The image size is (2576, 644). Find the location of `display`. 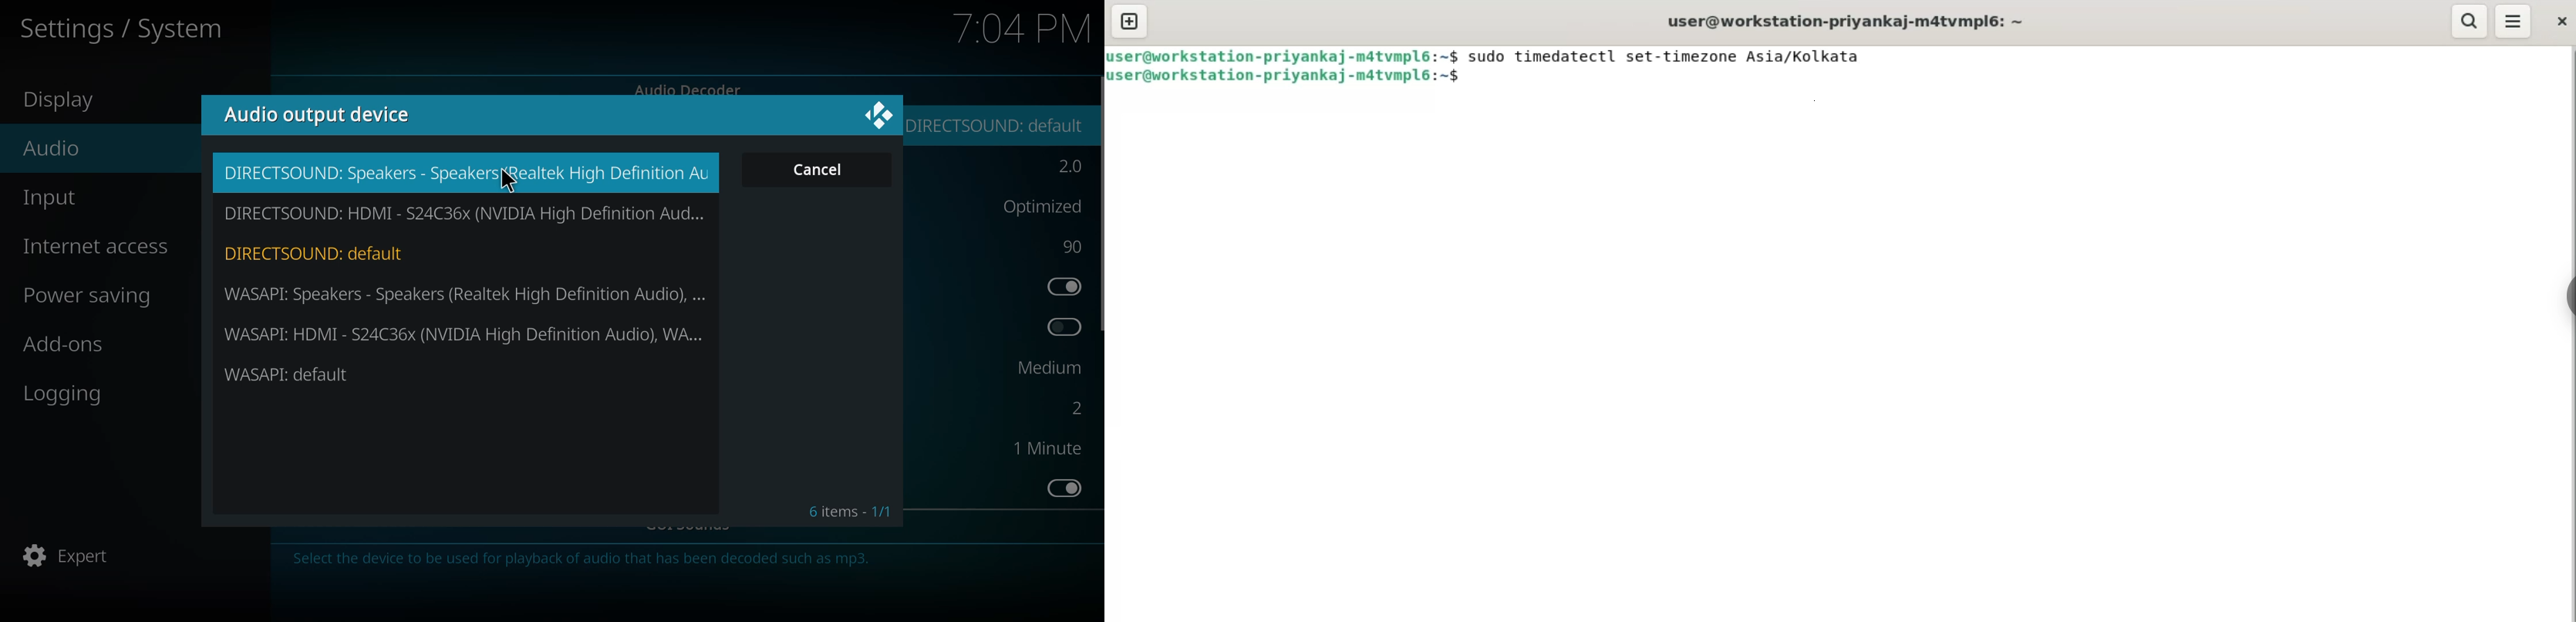

display is located at coordinates (66, 101).